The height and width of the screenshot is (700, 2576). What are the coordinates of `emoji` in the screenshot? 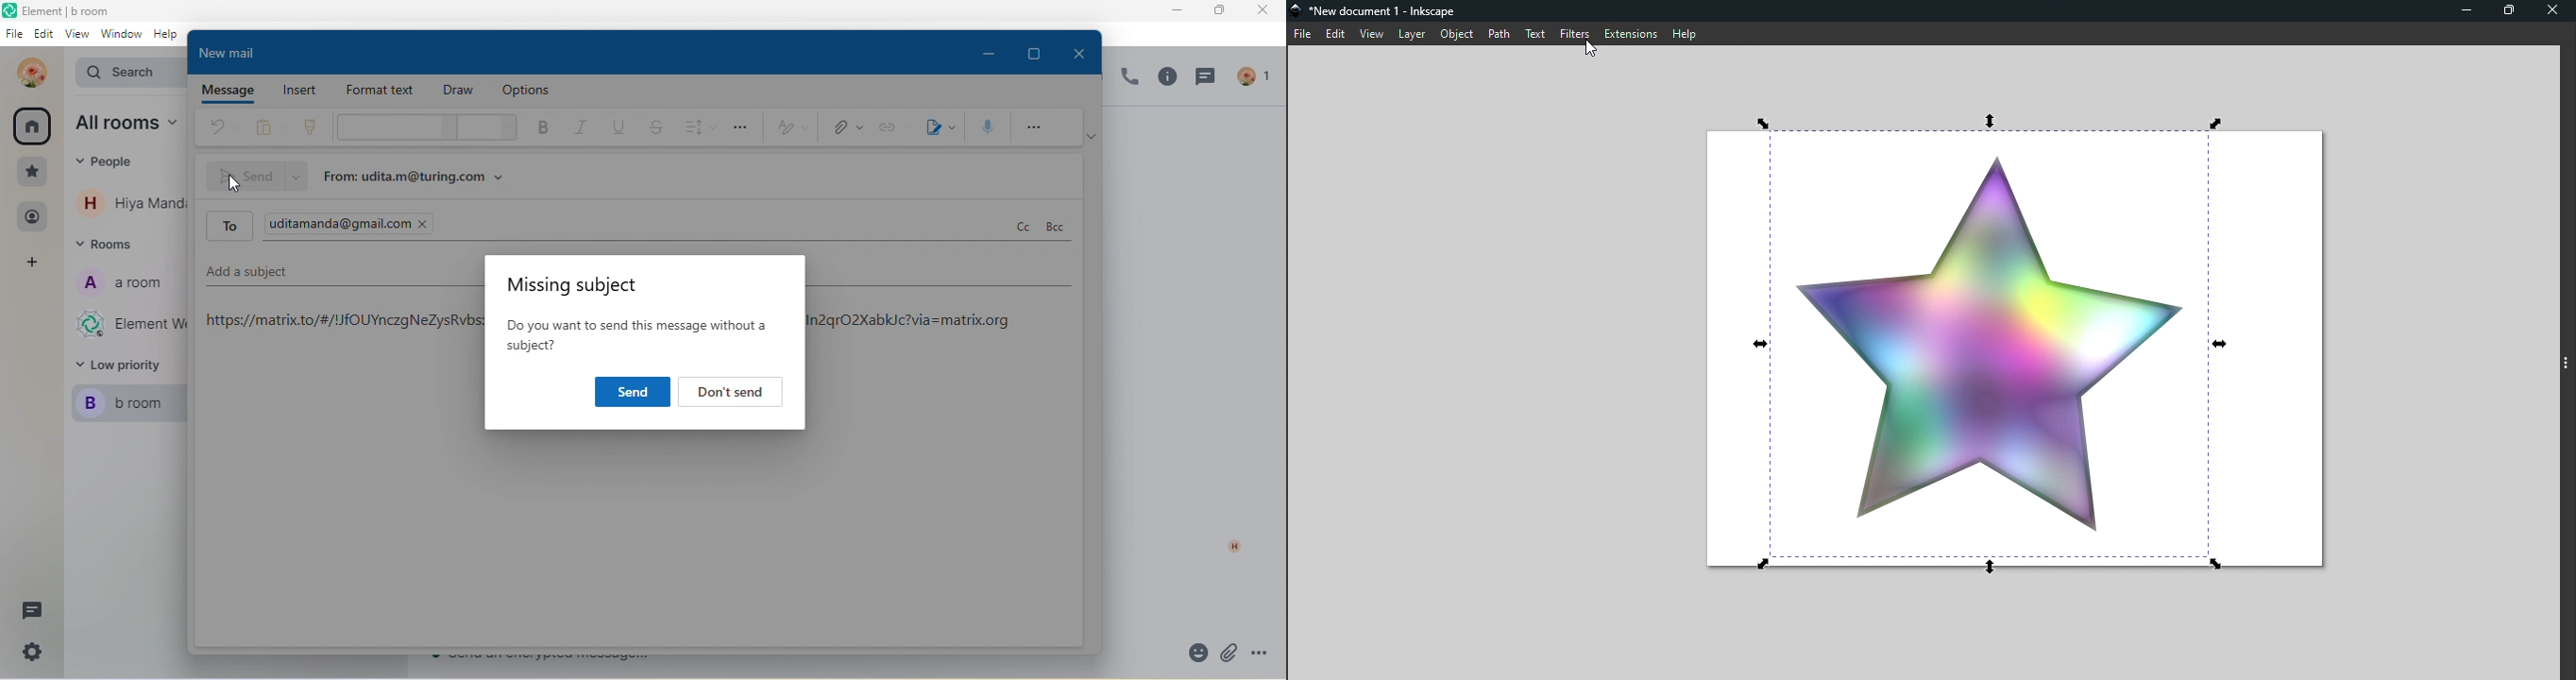 It's located at (1190, 654).